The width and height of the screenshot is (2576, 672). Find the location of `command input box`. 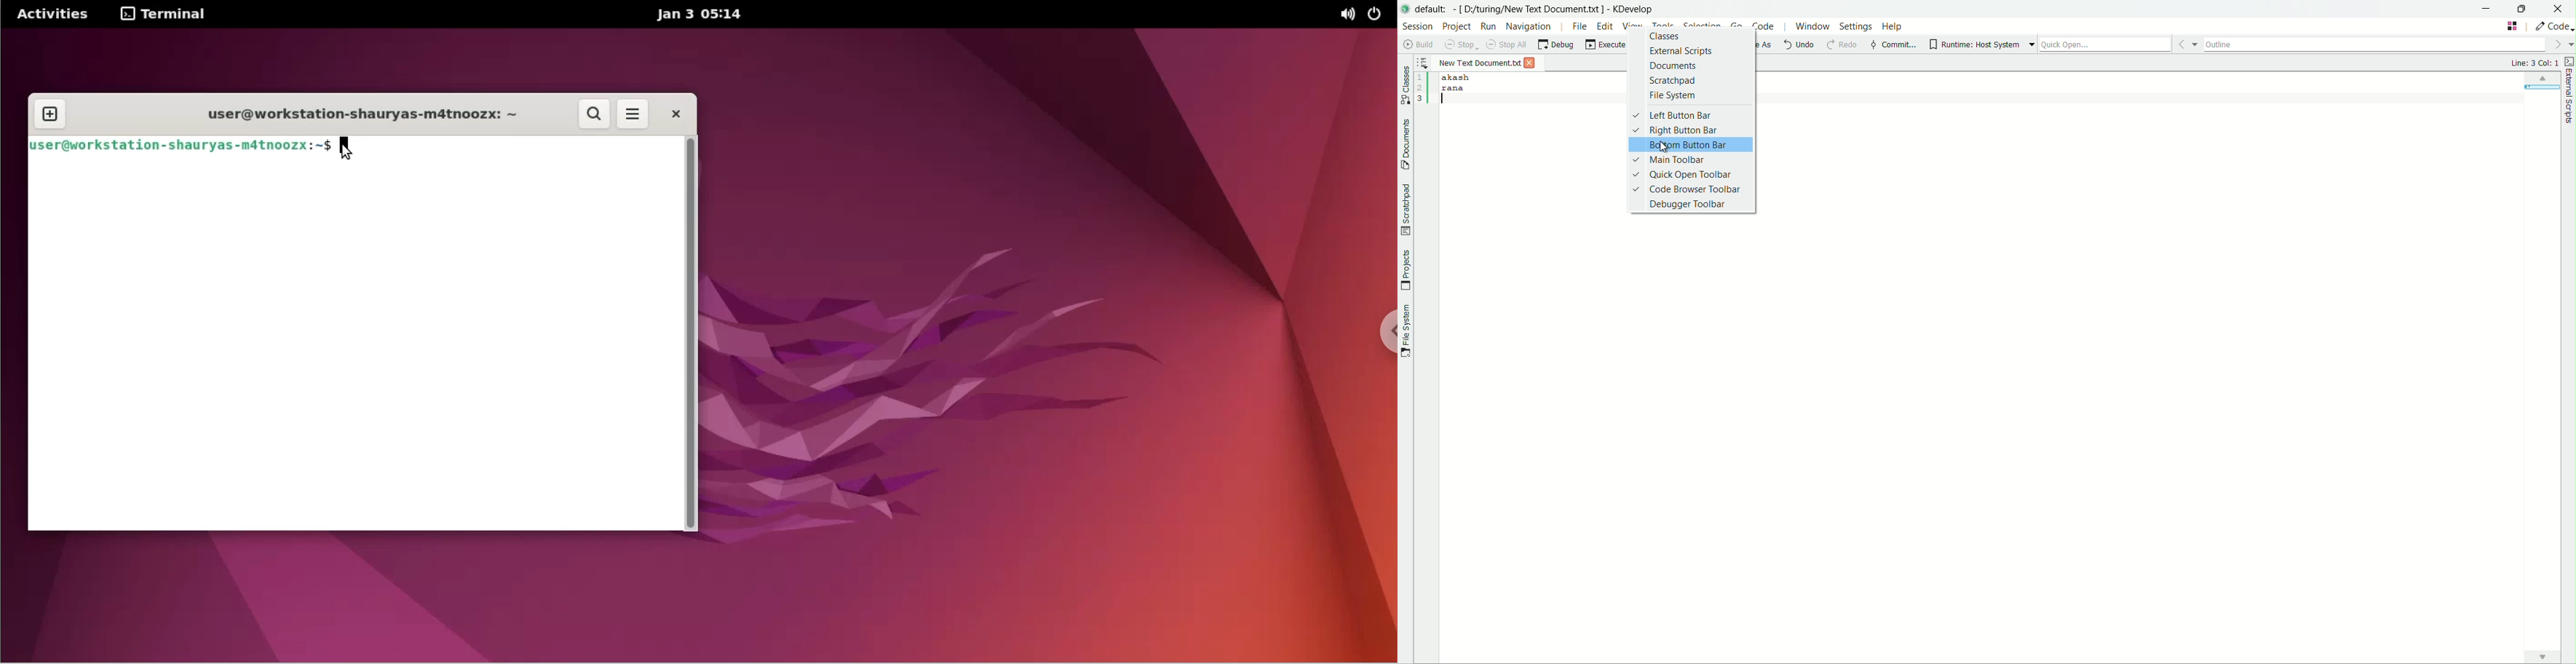

command input box is located at coordinates (353, 348).